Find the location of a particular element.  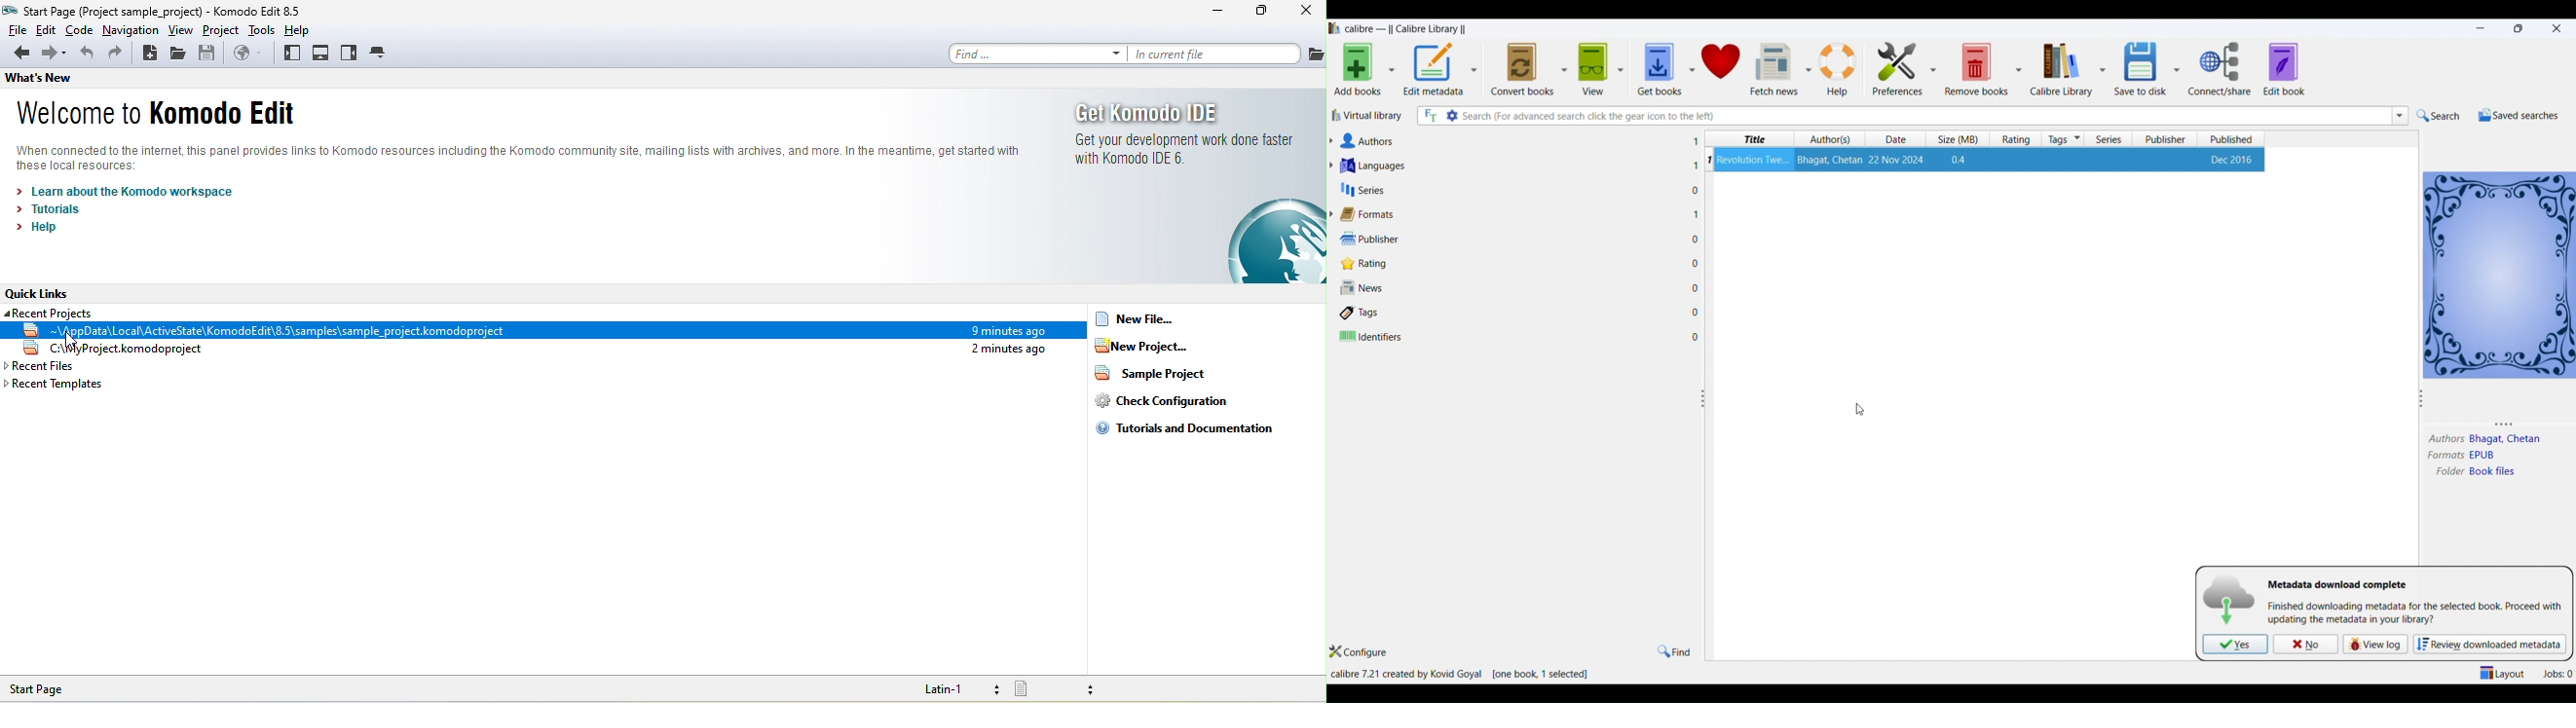

fetch news is located at coordinates (1774, 68).